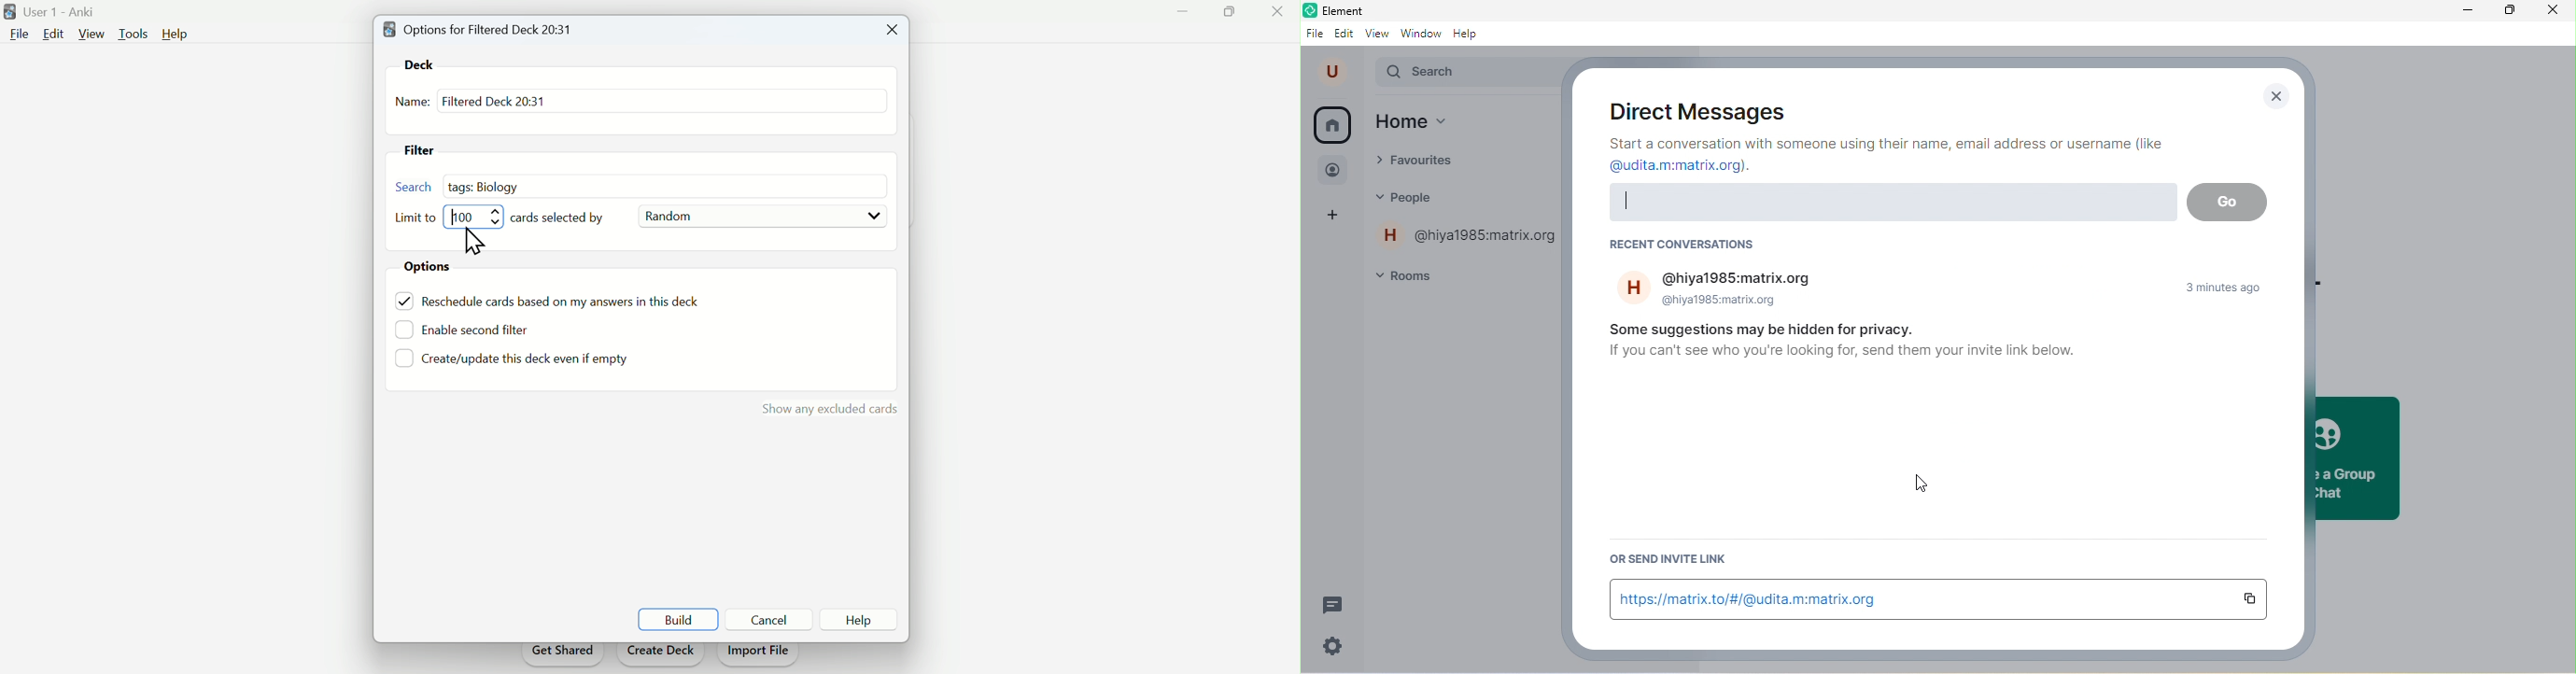  Describe the element at coordinates (760, 655) in the screenshot. I see `Import file` at that location.